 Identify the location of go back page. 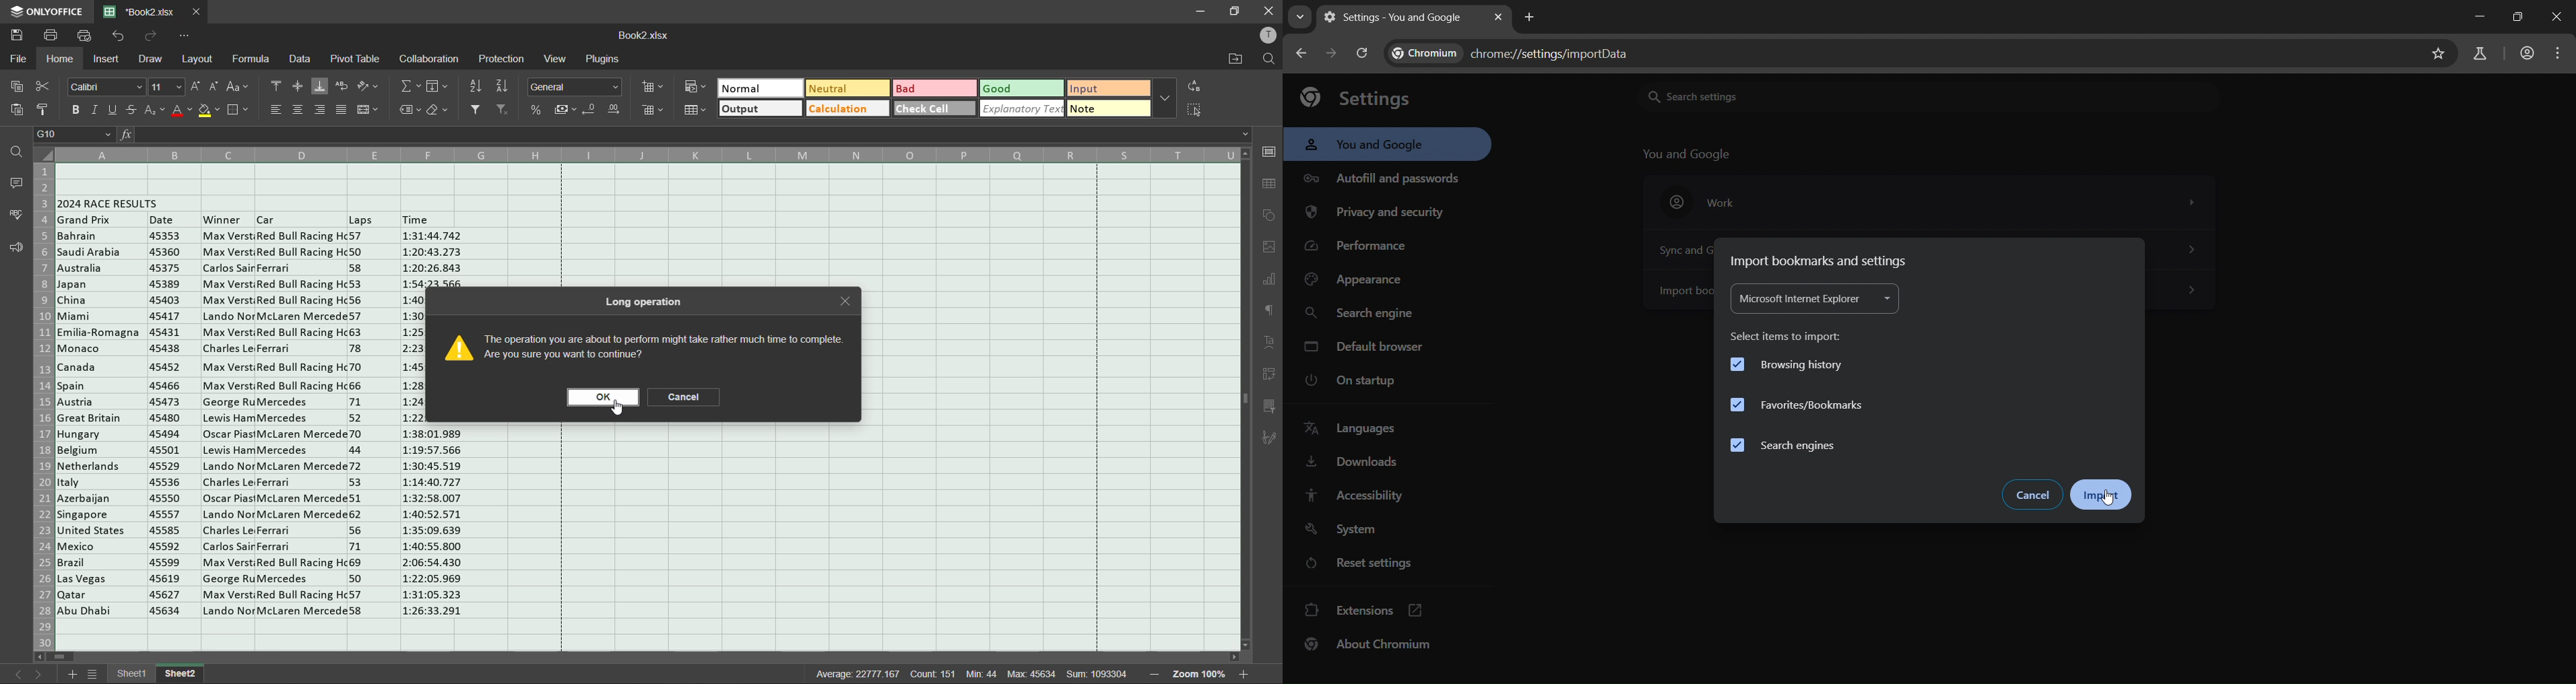
(1304, 53).